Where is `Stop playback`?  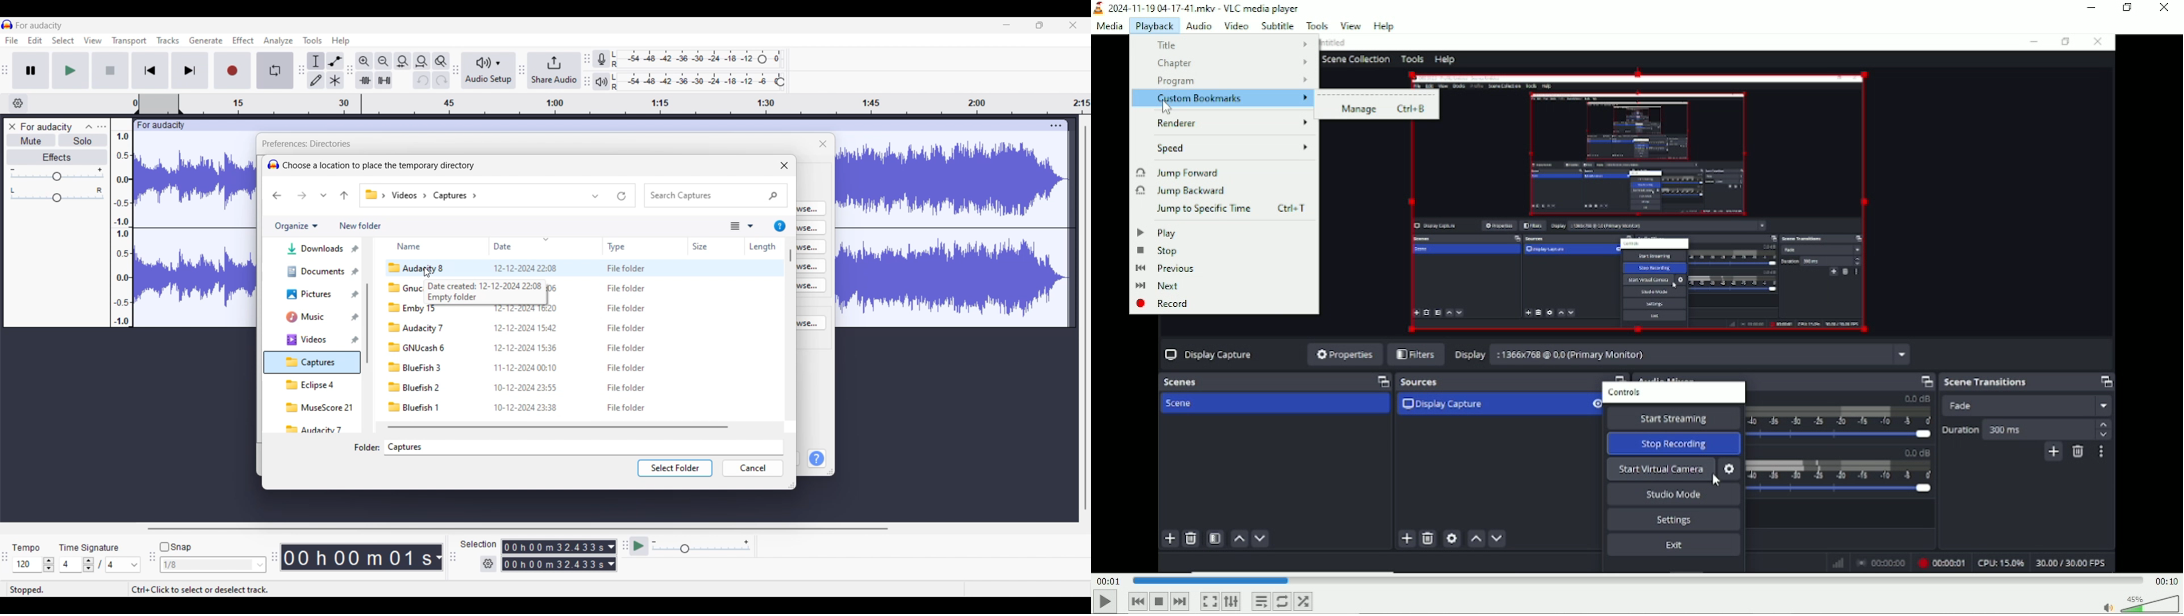
Stop playback is located at coordinates (1159, 601).